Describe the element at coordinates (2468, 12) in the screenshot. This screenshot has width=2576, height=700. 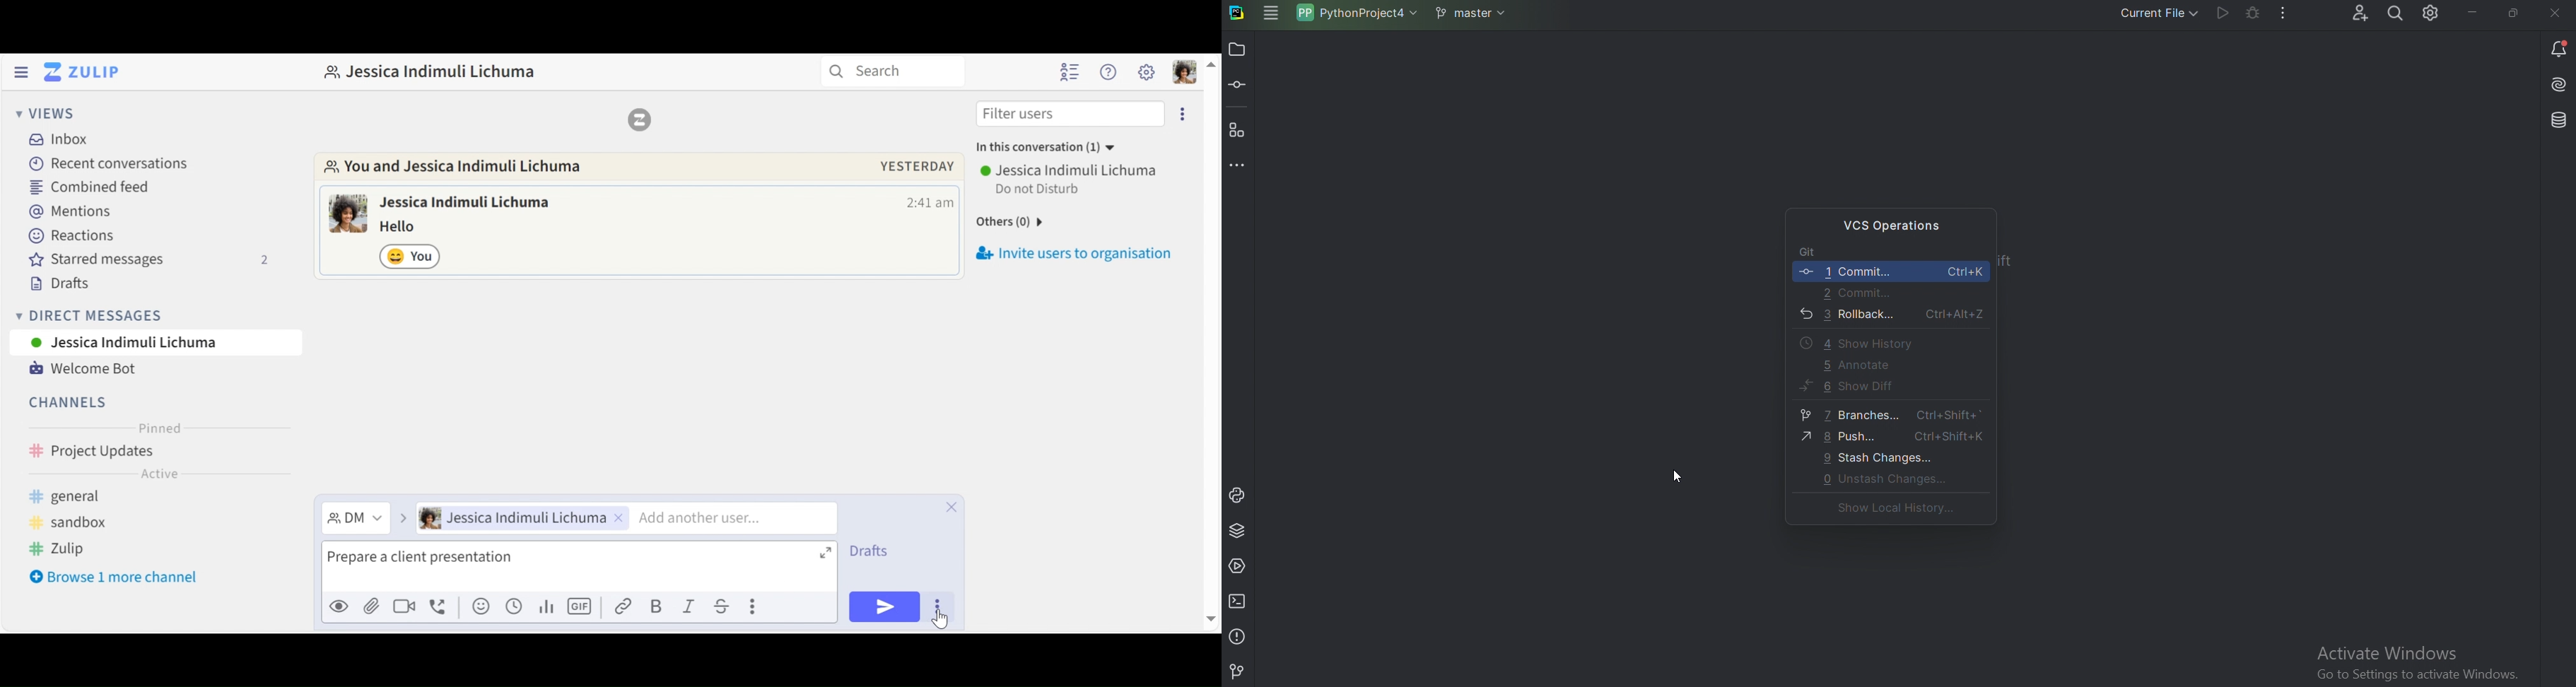
I see `Minimize` at that location.